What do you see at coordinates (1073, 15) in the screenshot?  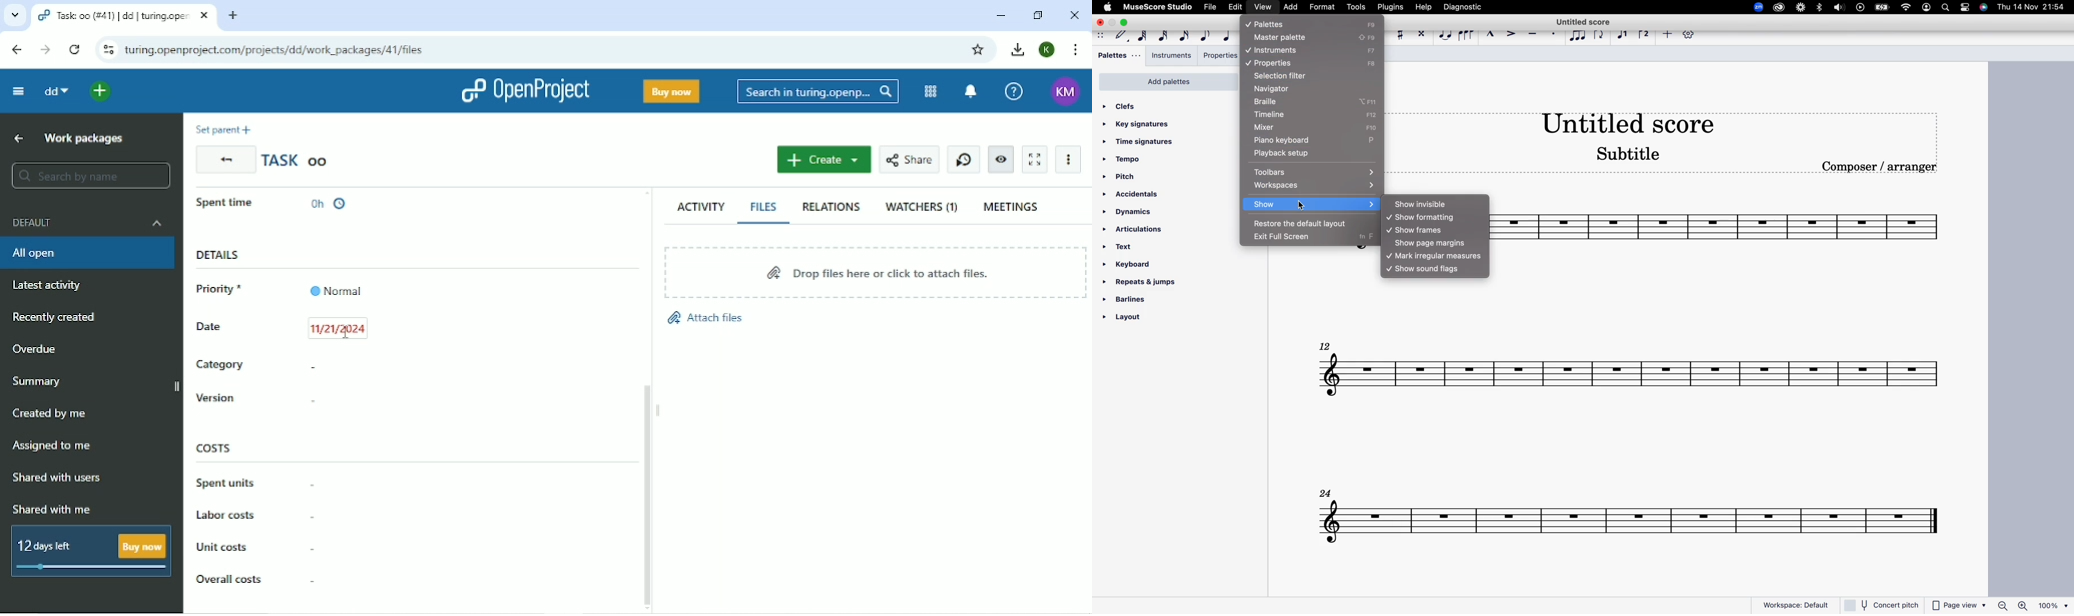 I see `Close` at bounding box center [1073, 15].